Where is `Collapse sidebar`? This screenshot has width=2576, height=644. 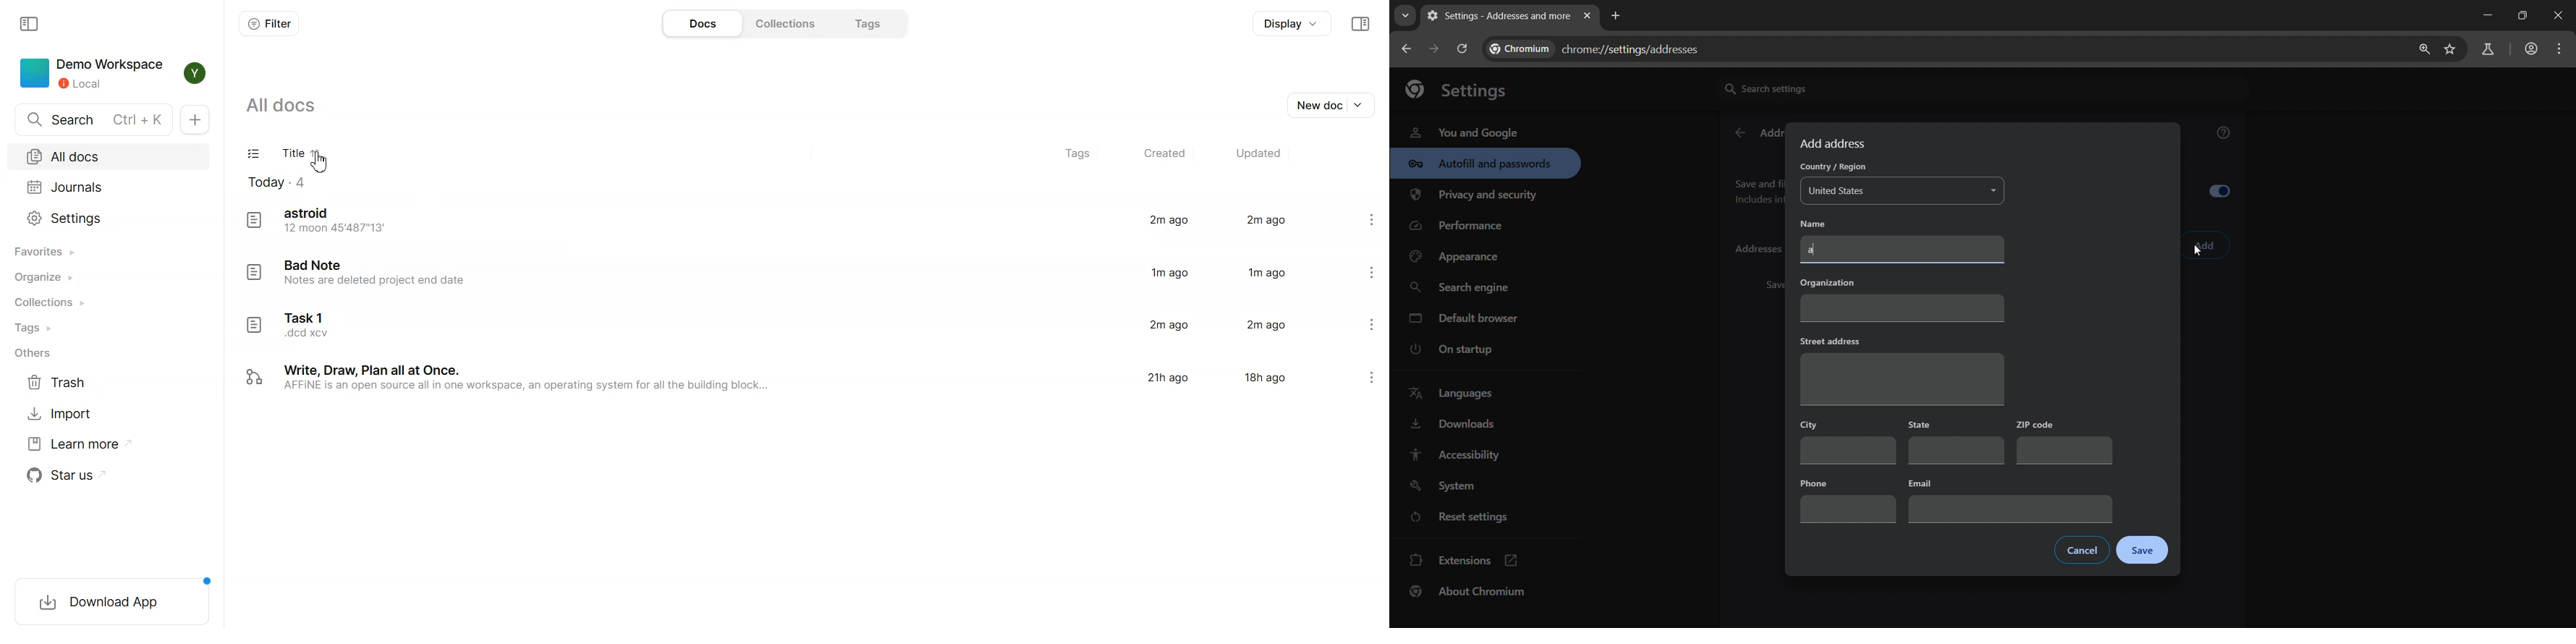 Collapse sidebar is located at coordinates (30, 24).